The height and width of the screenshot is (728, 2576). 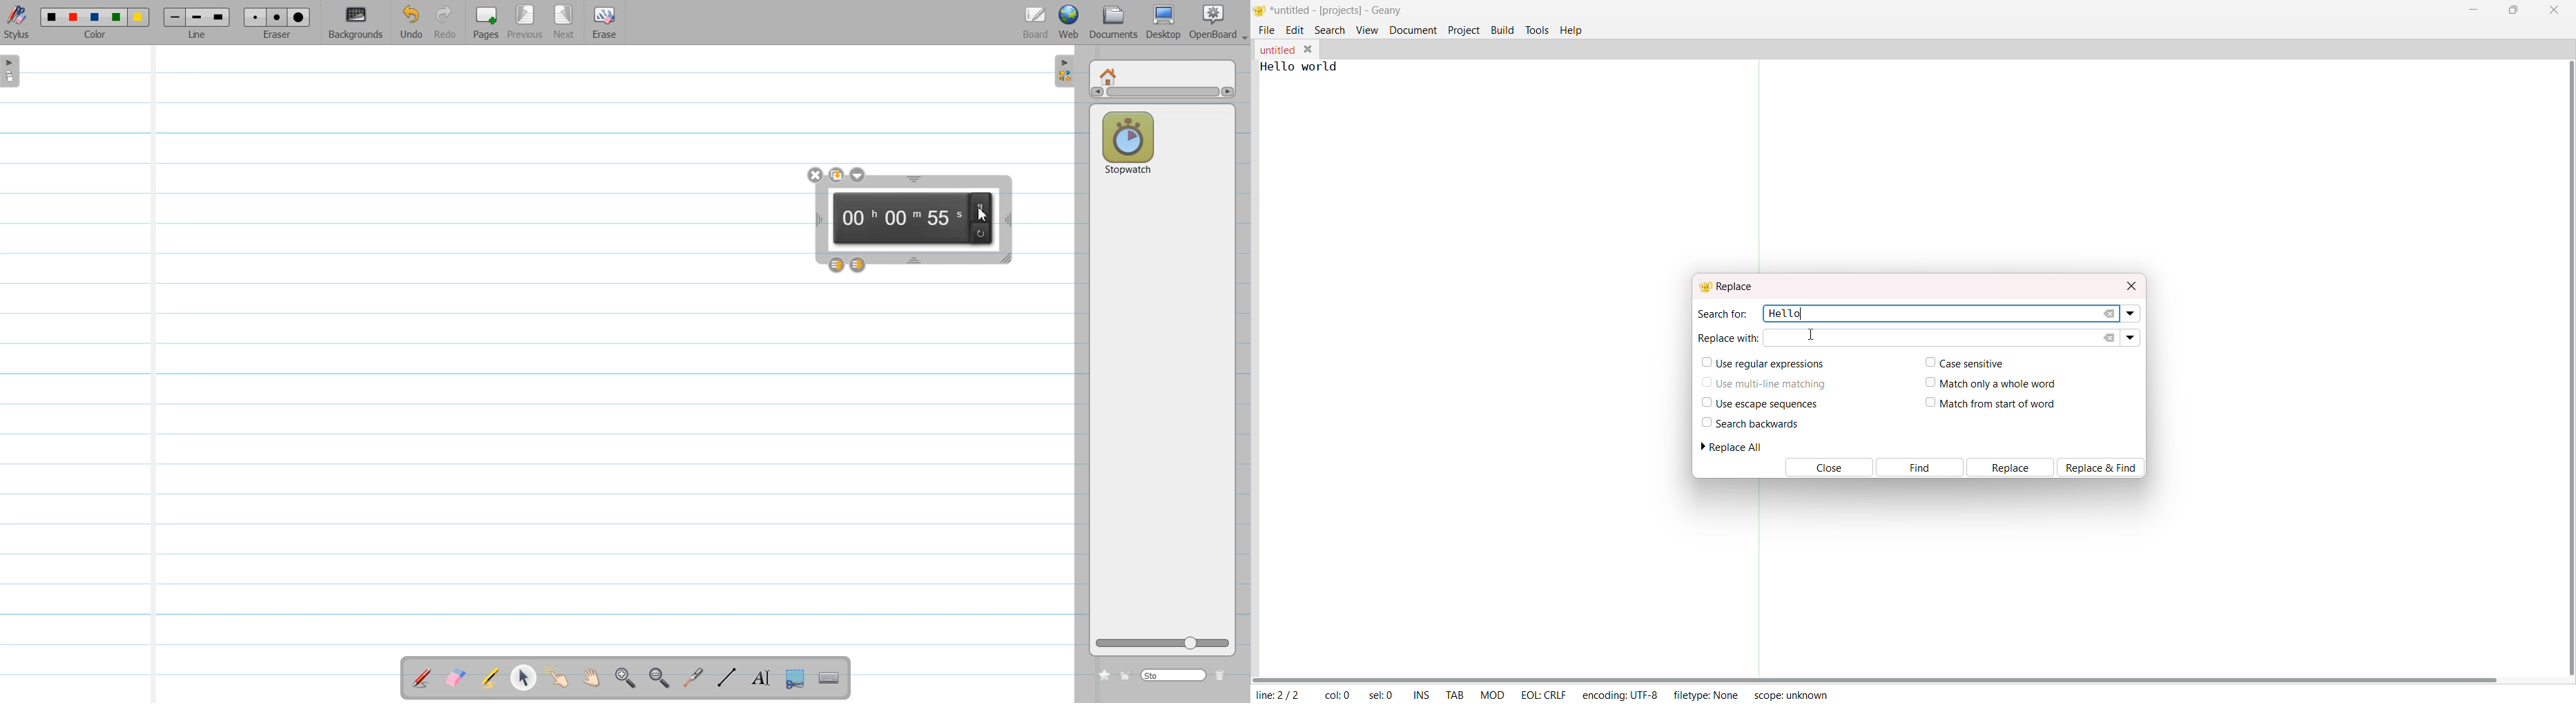 I want to click on Sidebar, so click(x=14, y=70).